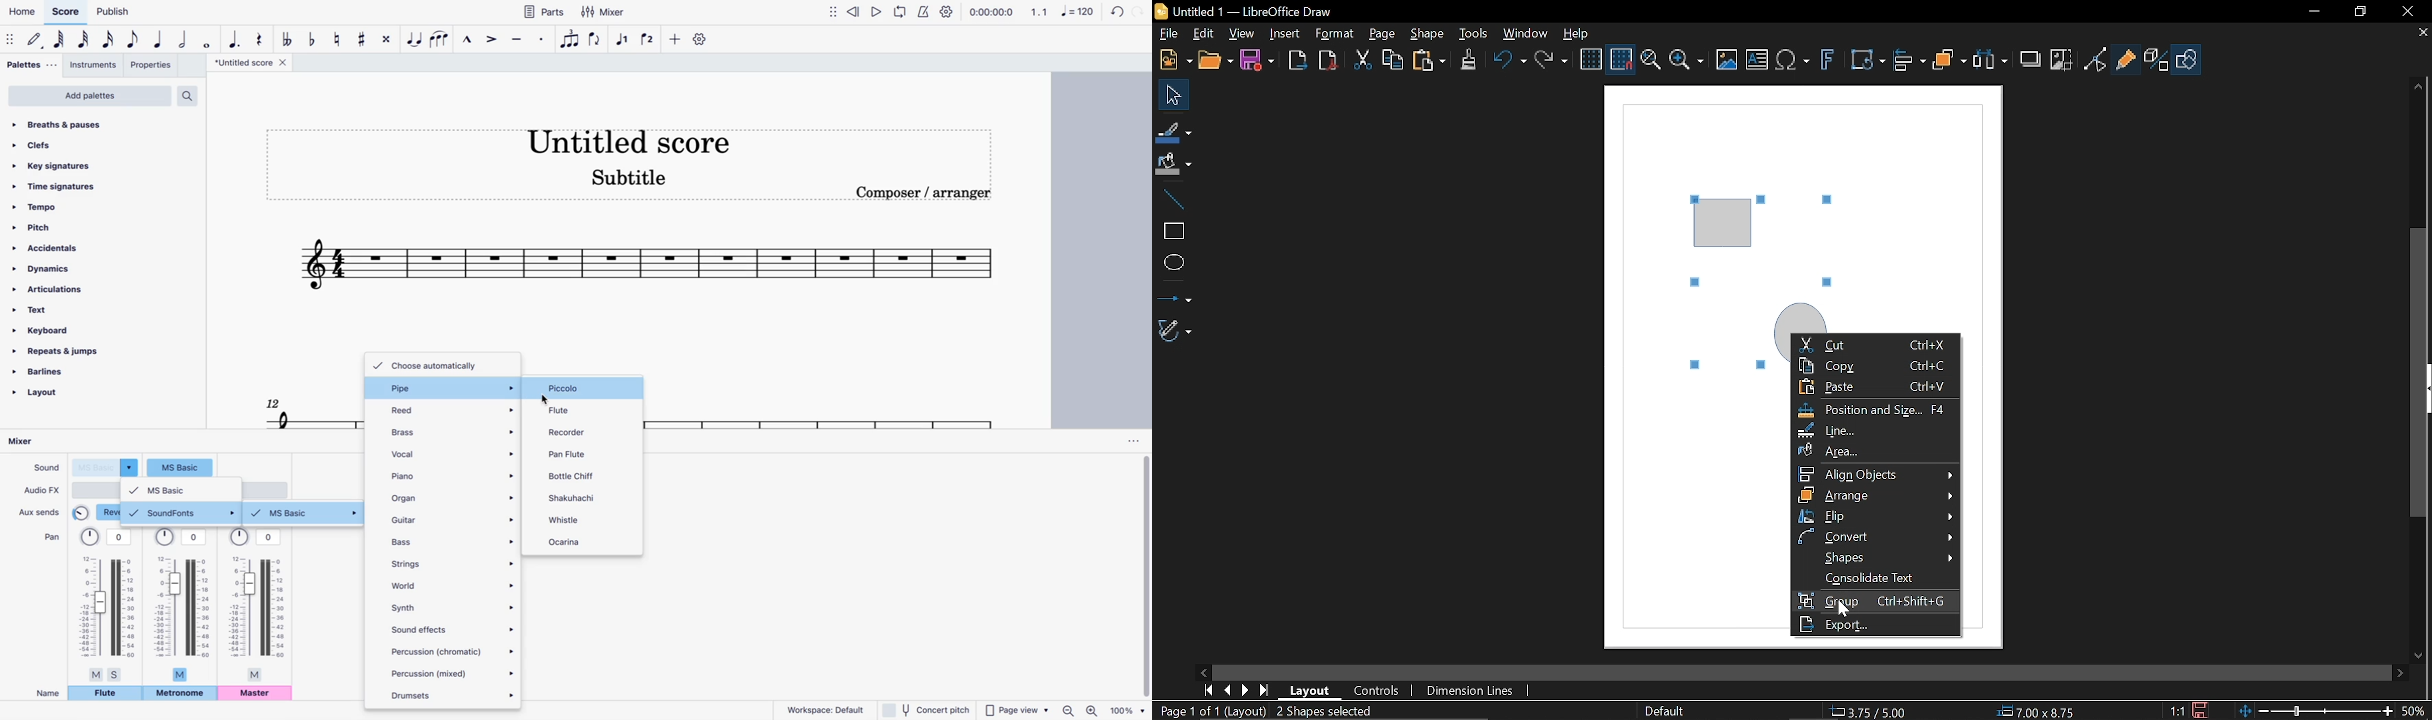  What do you see at coordinates (2314, 11) in the screenshot?
I see `Minimize` at bounding box center [2314, 11].